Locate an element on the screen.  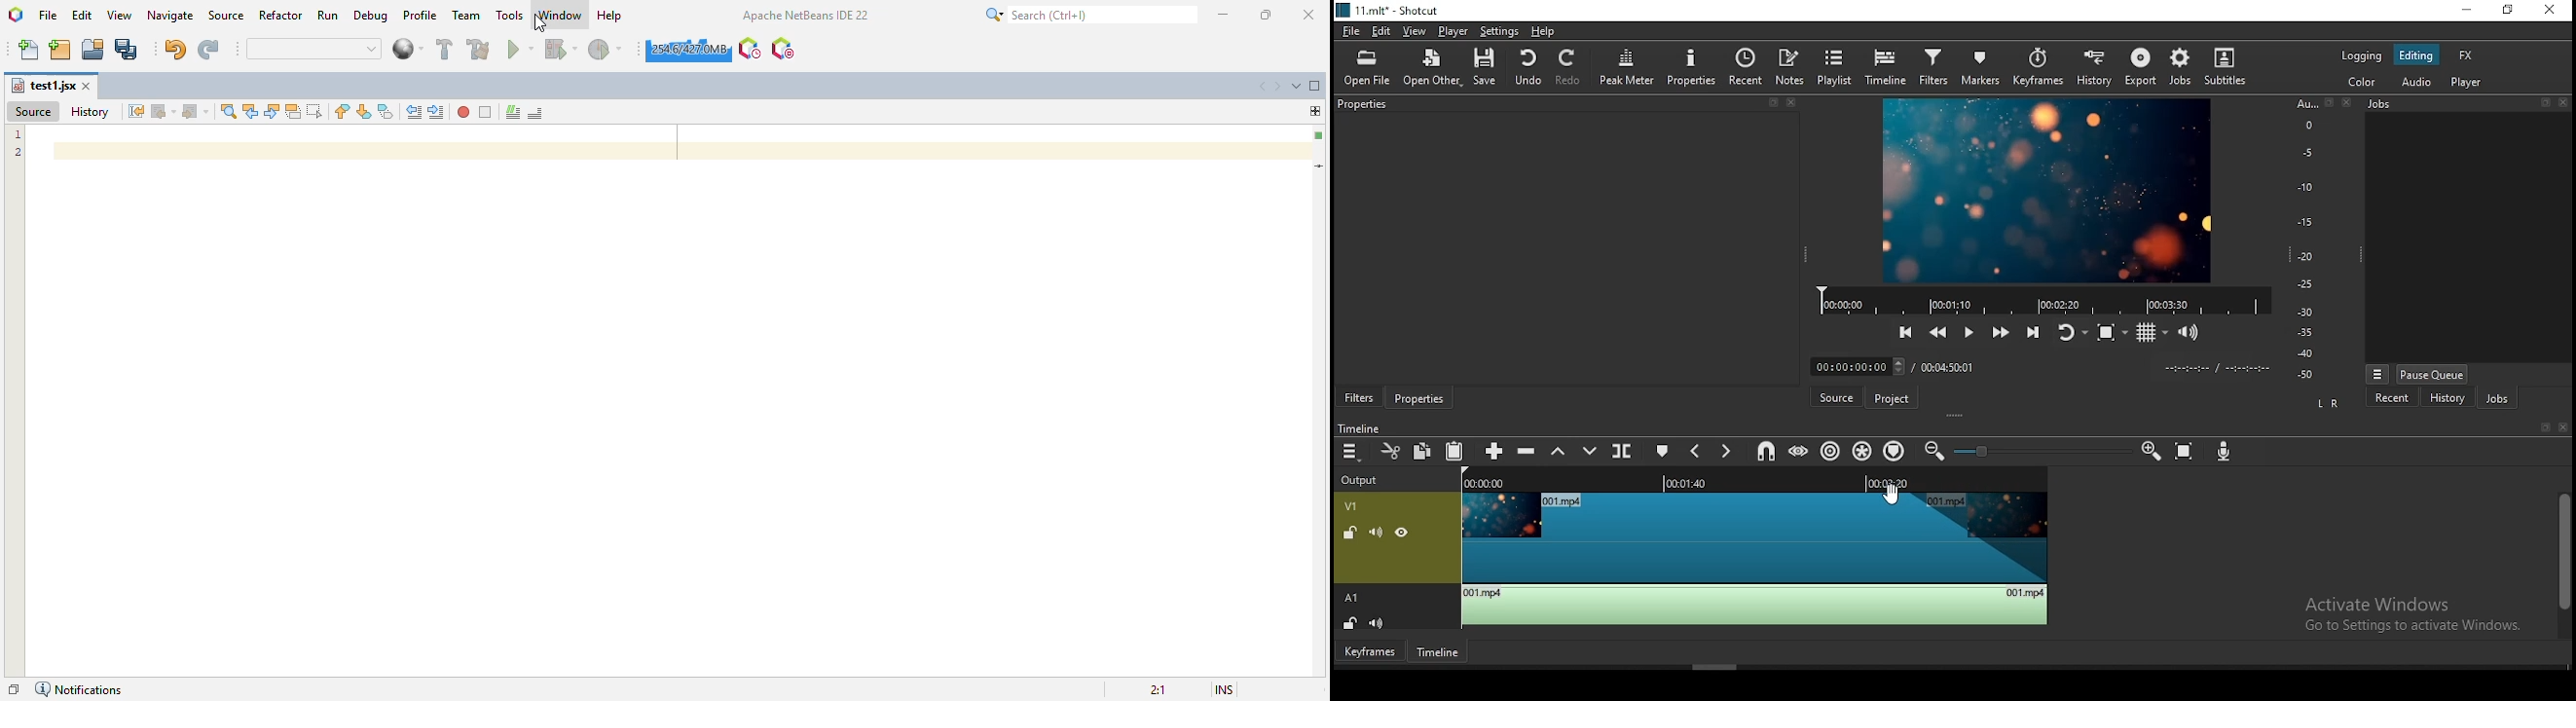
11.mlt* -shotcut is located at coordinates (1391, 12).